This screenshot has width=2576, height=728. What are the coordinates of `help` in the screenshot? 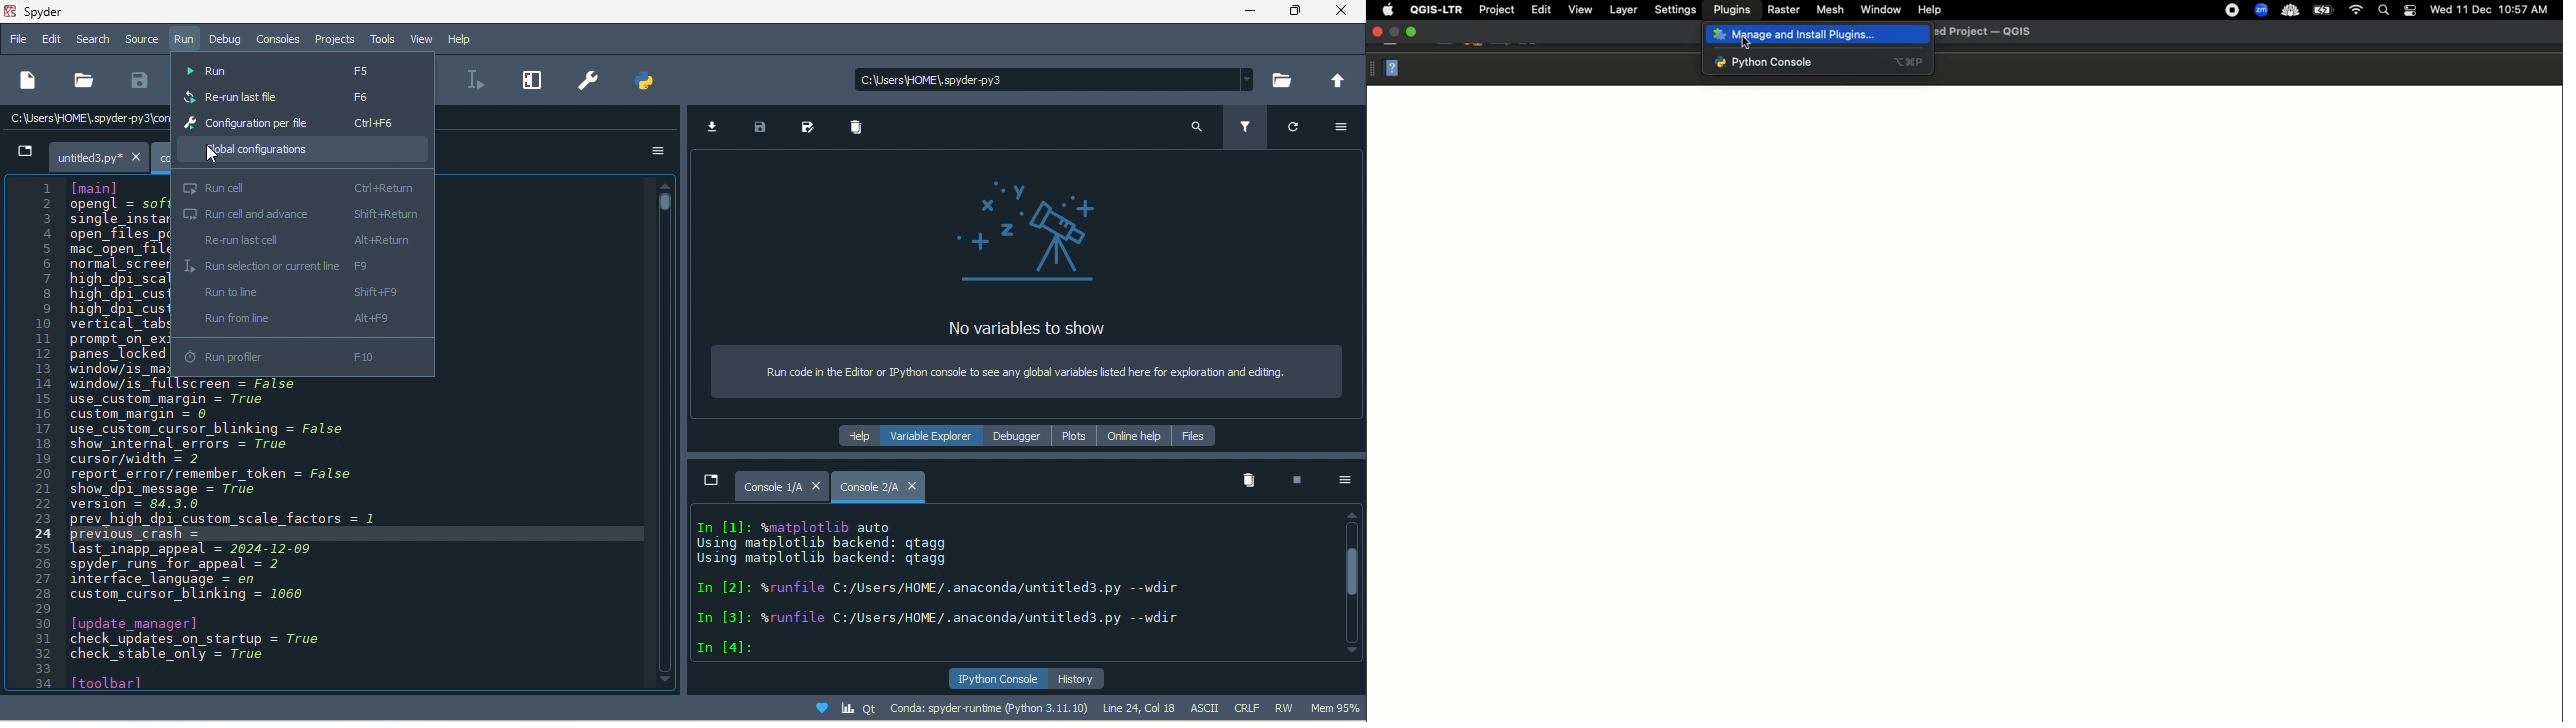 It's located at (461, 39).